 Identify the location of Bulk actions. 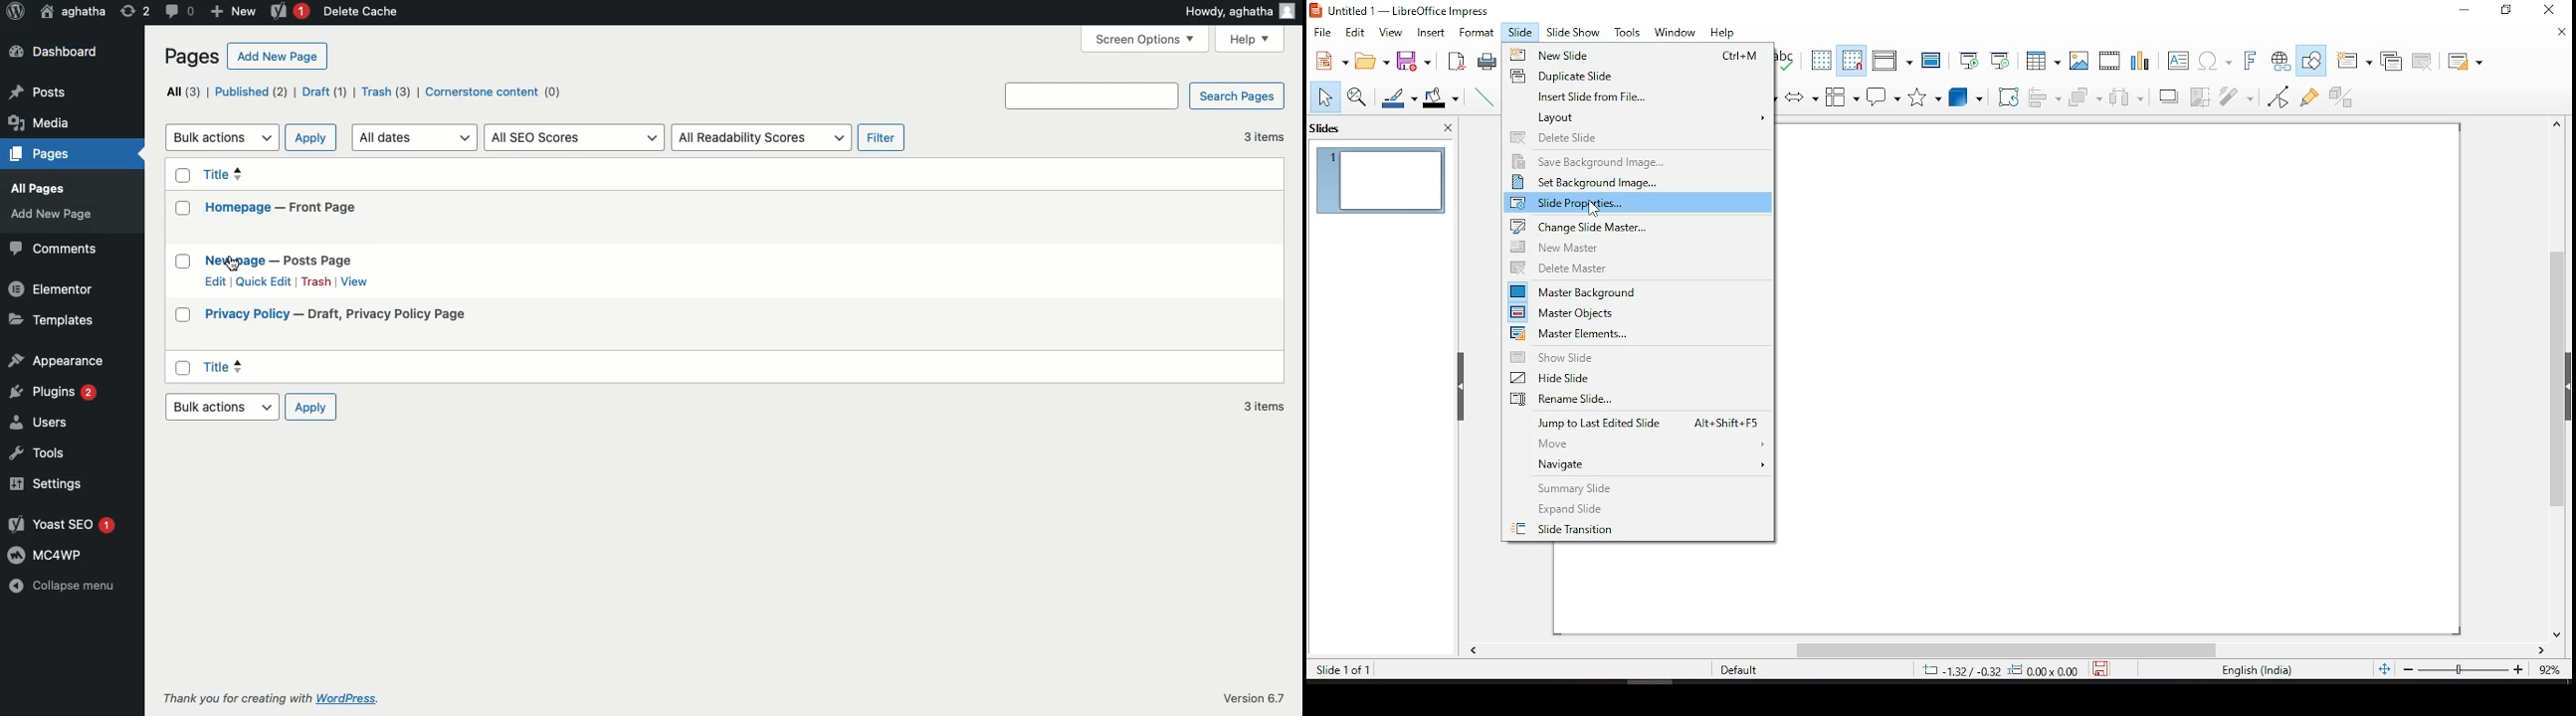
(223, 407).